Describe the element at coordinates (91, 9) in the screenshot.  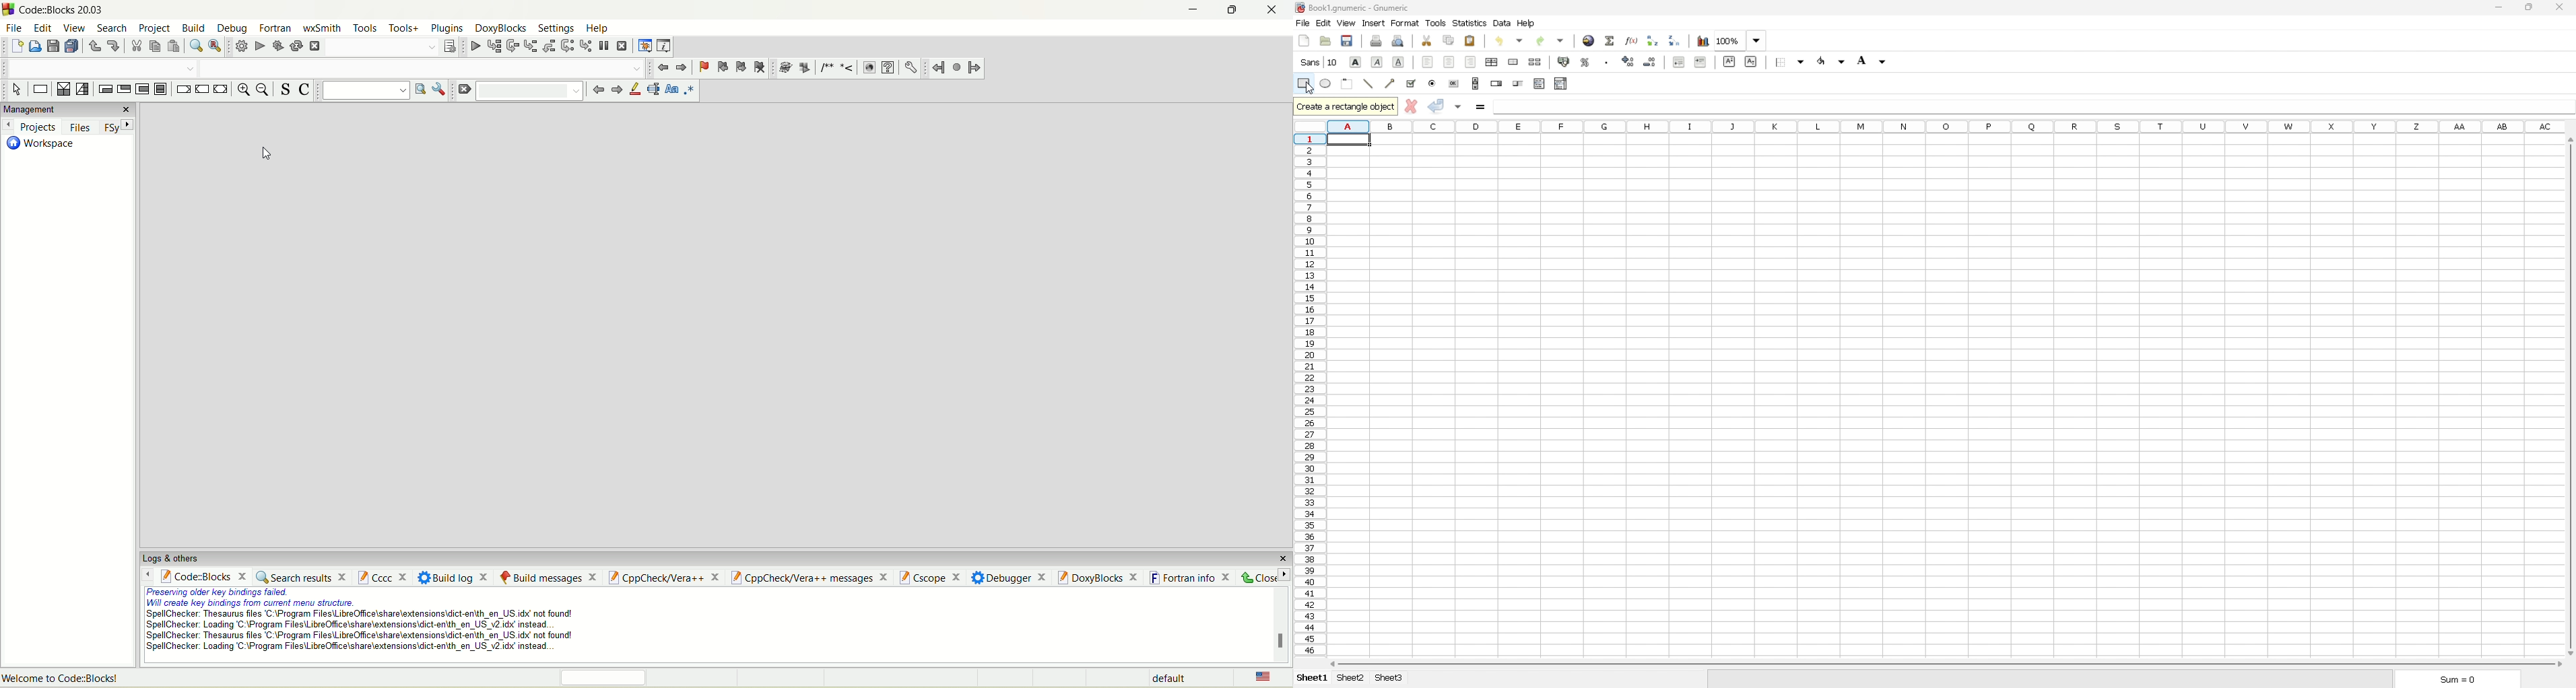
I see `Start here - code::block 20.03` at that location.